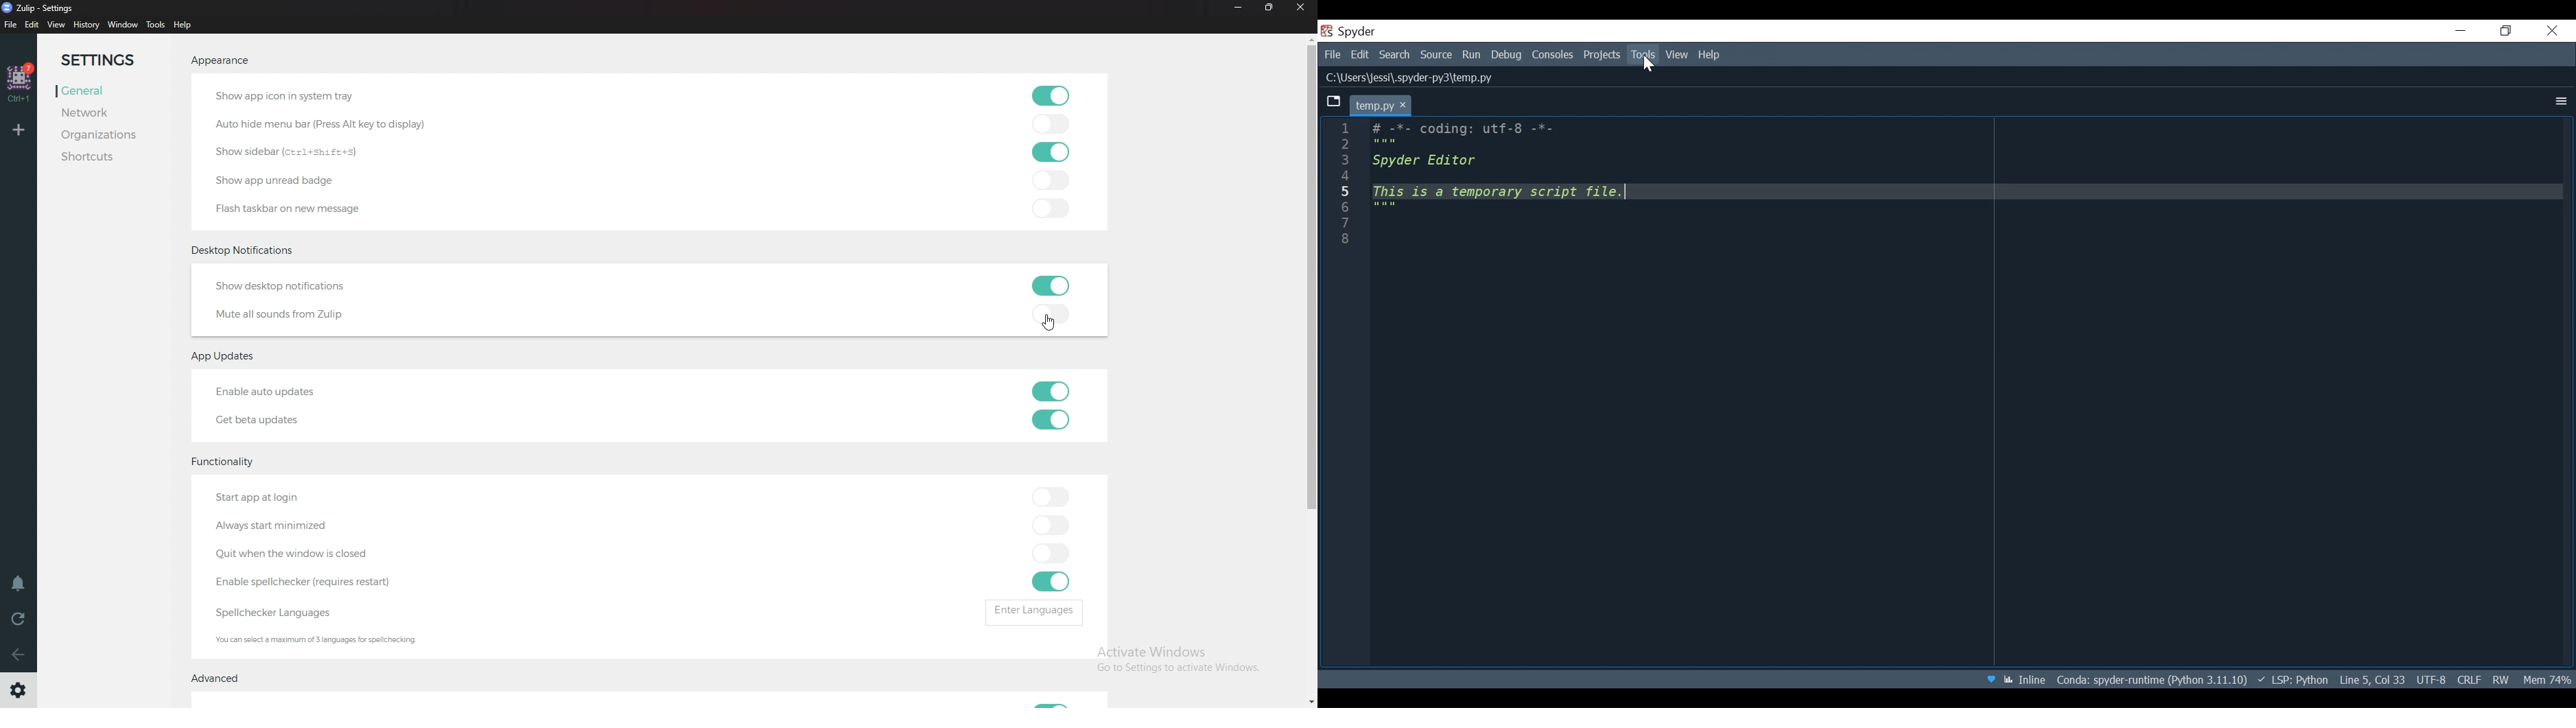 This screenshot has height=728, width=2576. I want to click on Always start minimized, so click(284, 526).